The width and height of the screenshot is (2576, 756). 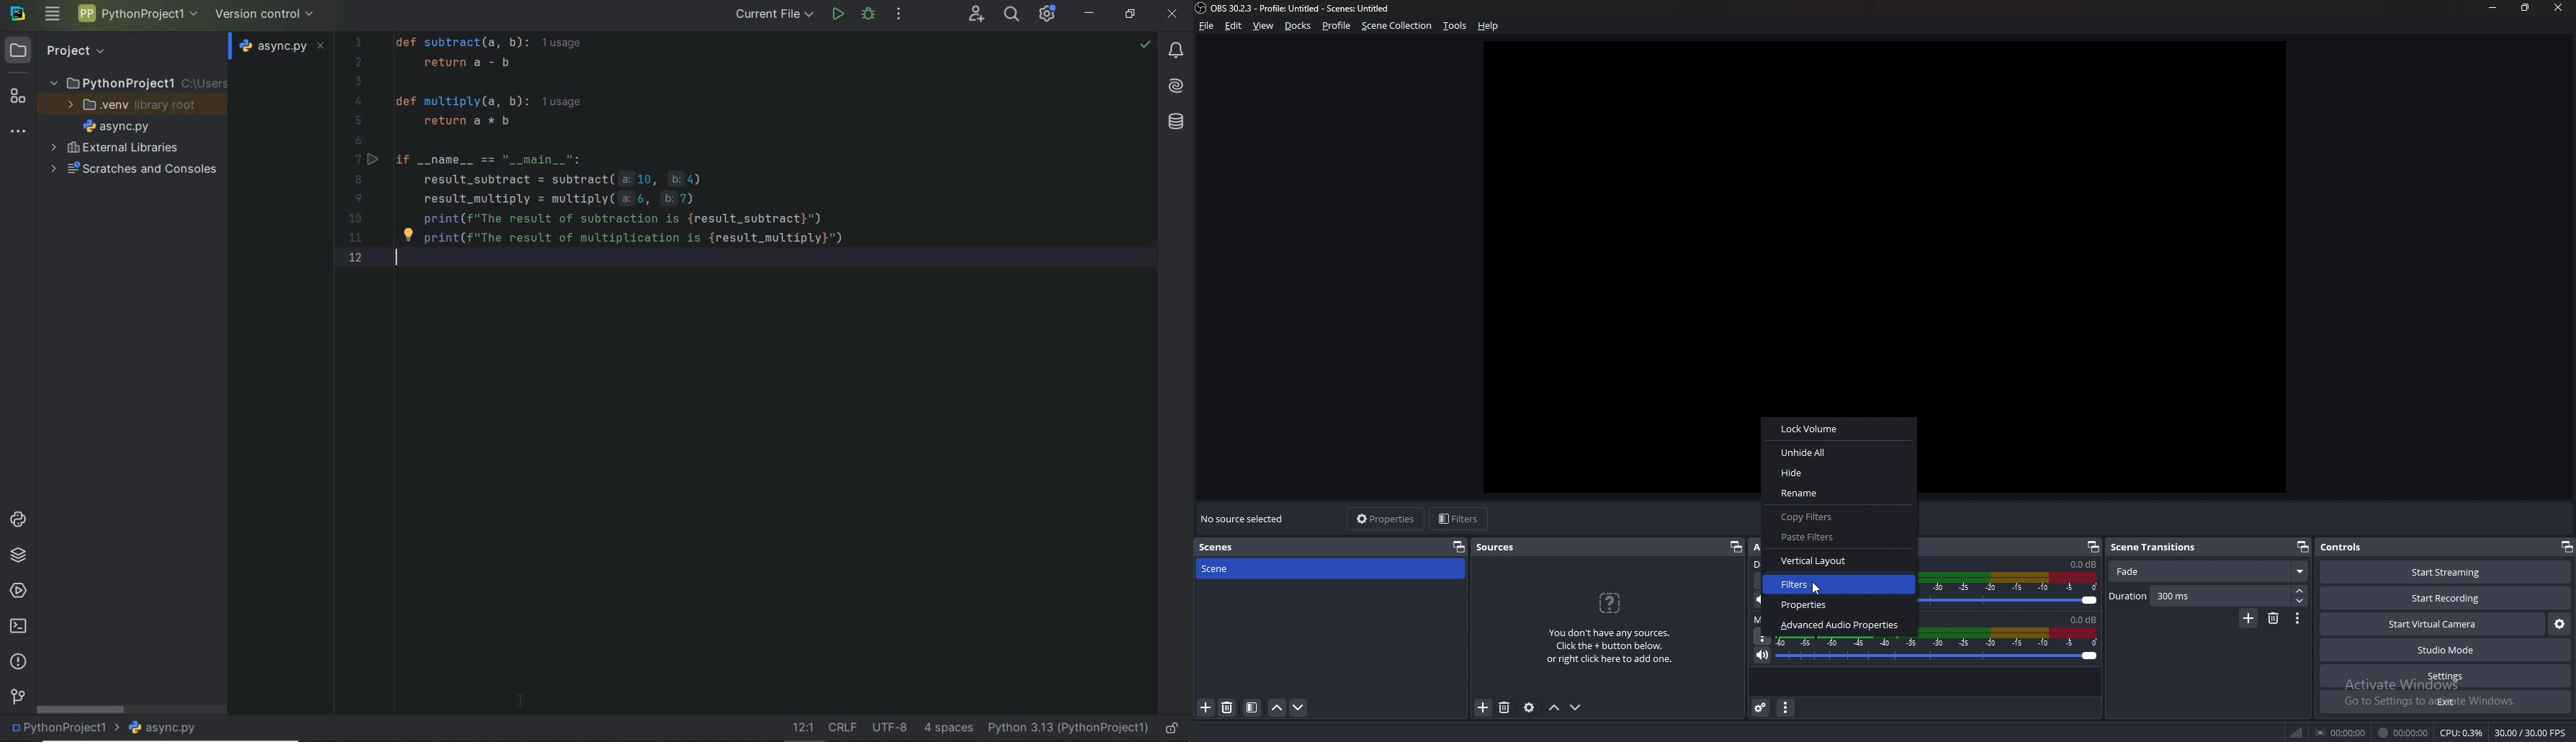 I want to click on settings, so click(x=2446, y=676).